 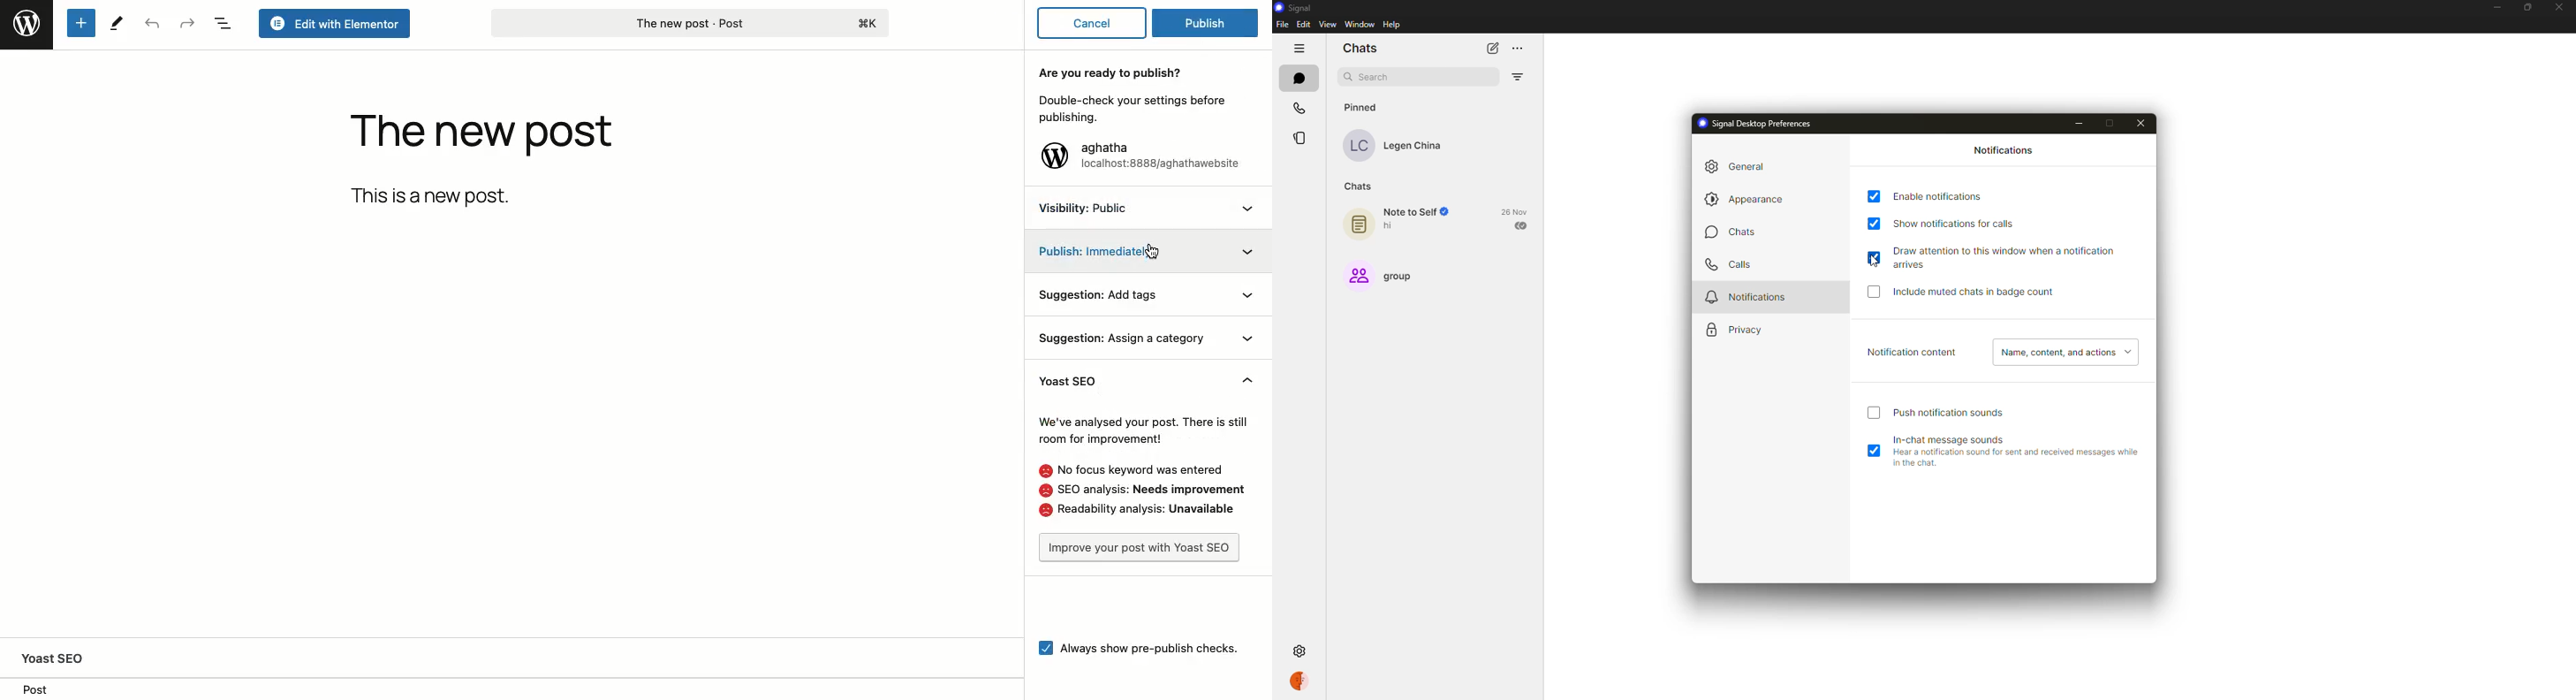 I want to click on filter, so click(x=1519, y=77).